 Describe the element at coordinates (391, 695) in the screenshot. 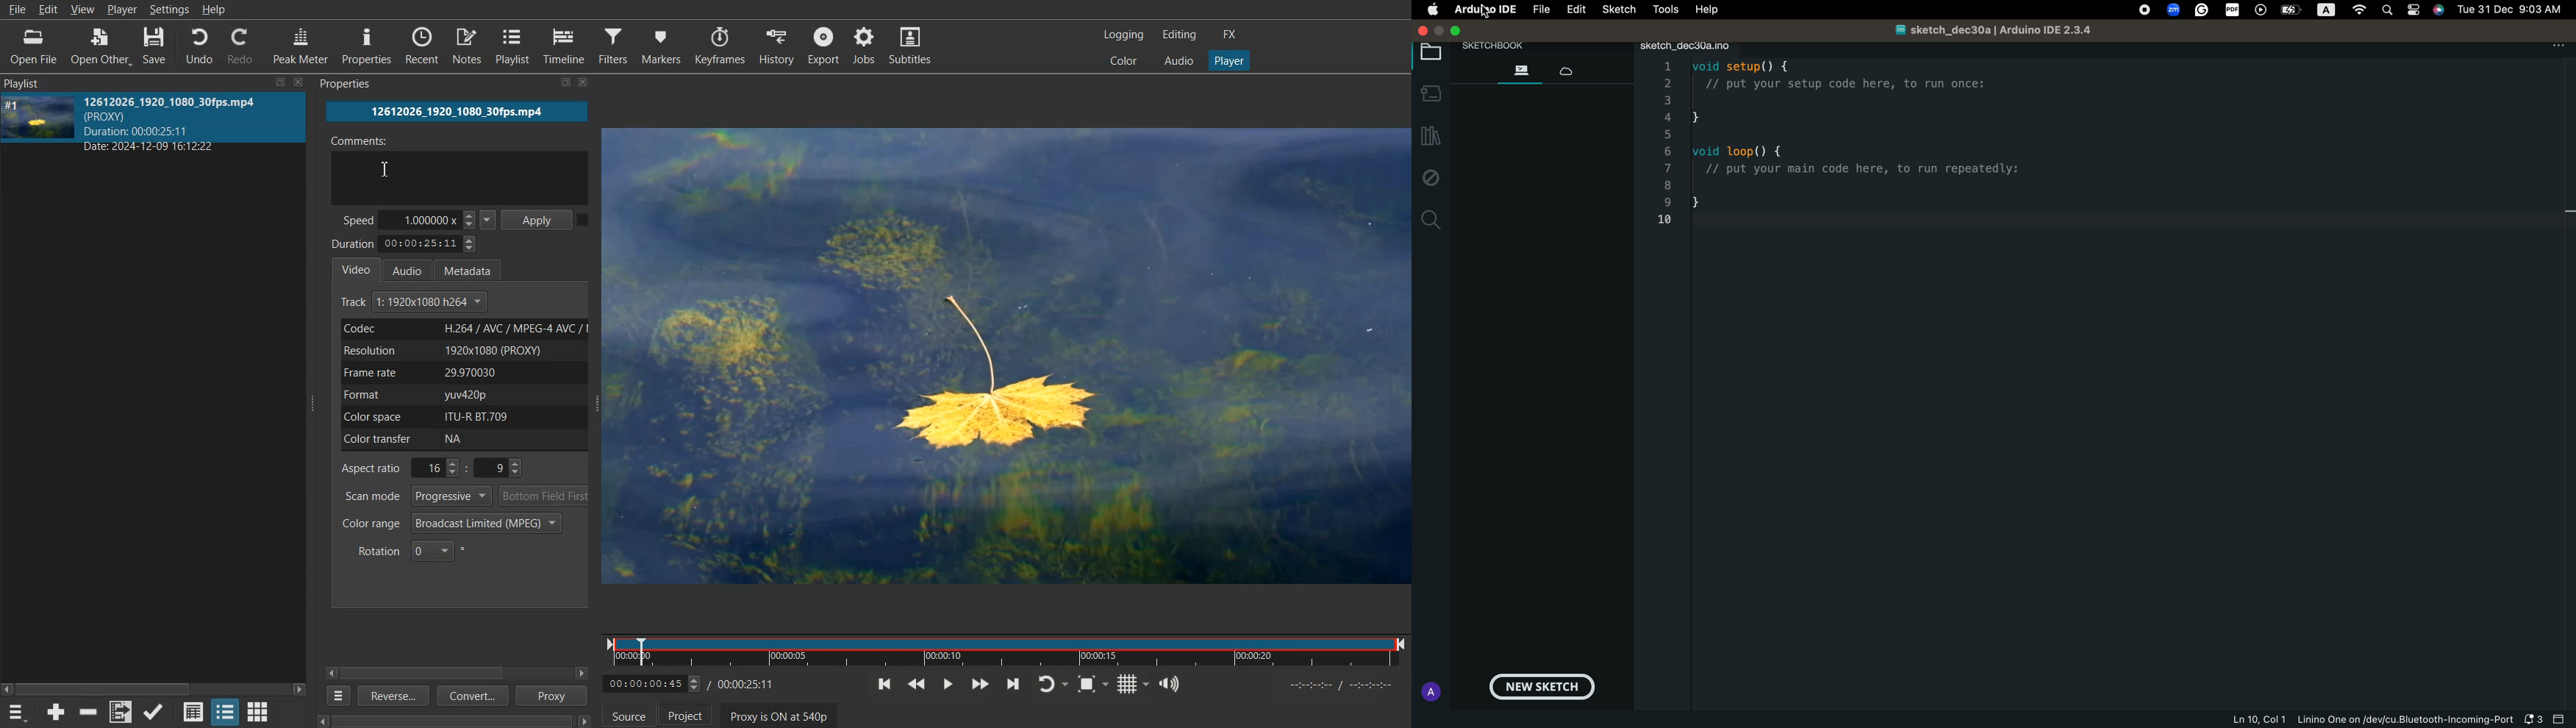

I see `Reverse` at that location.